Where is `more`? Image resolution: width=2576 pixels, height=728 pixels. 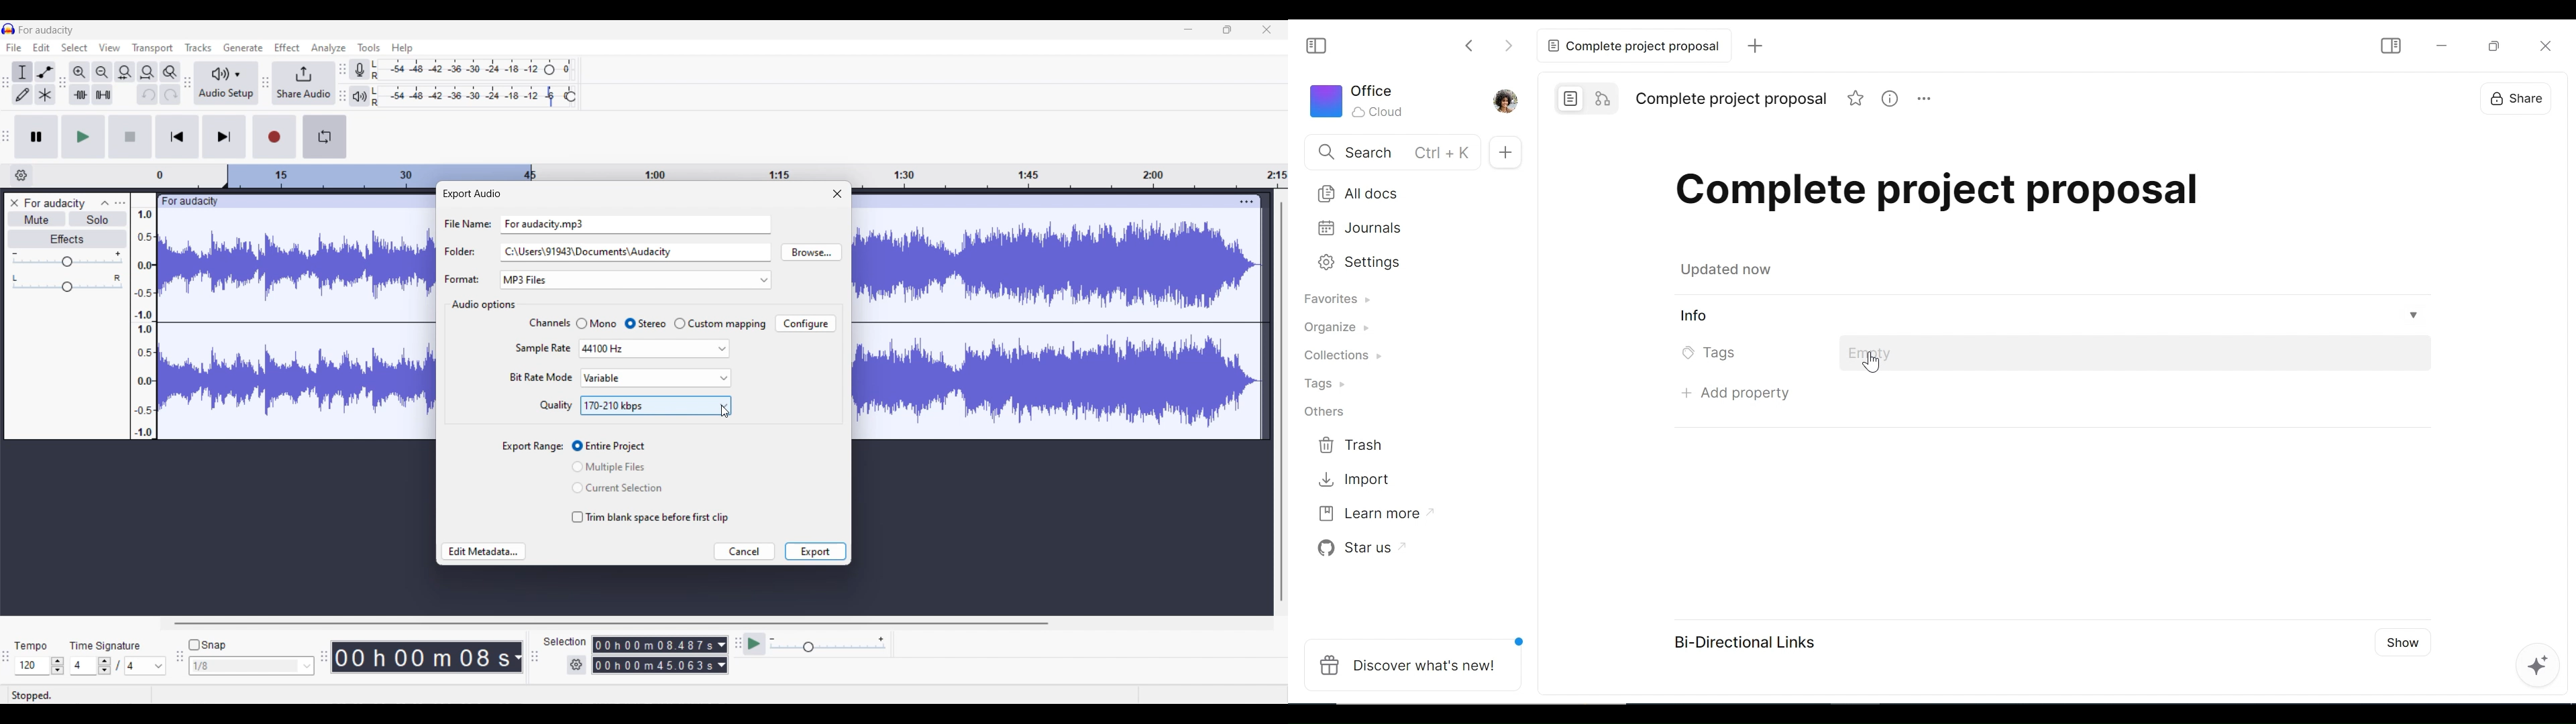 more is located at coordinates (1927, 101).